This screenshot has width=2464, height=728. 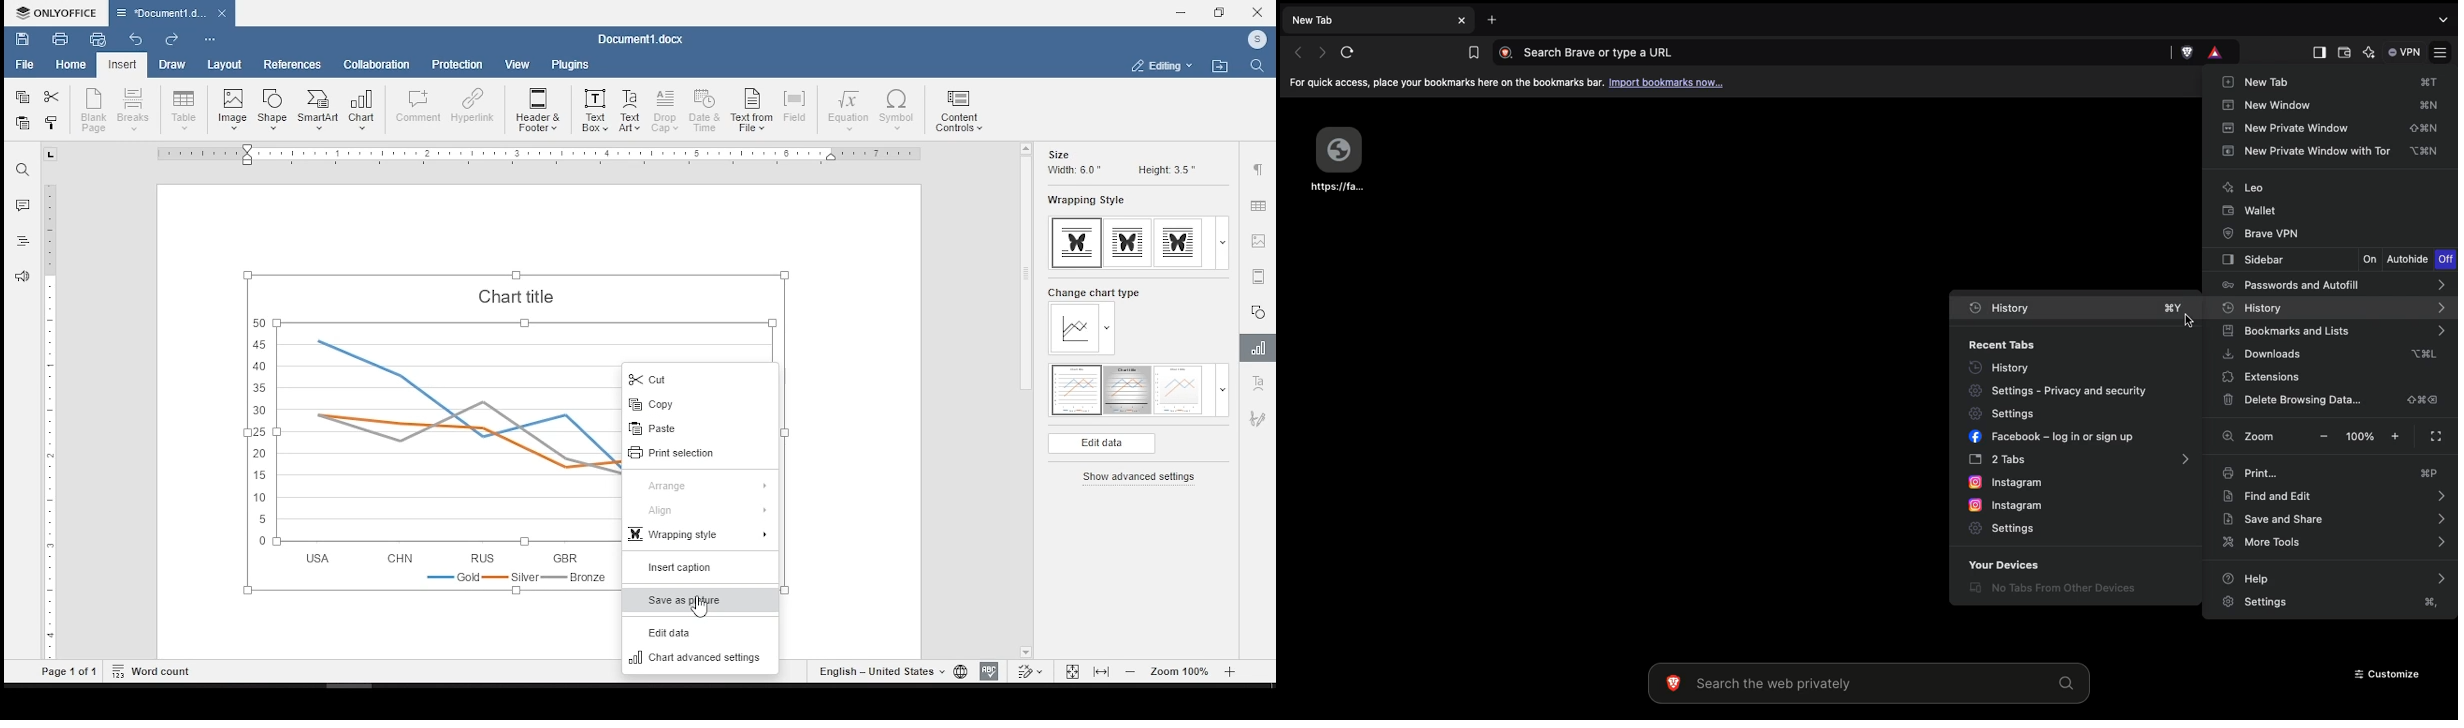 What do you see at coordinates (2052, 591) in the screenshot?
I see `No tabs from other devices` at bounding box center [2052, 591].